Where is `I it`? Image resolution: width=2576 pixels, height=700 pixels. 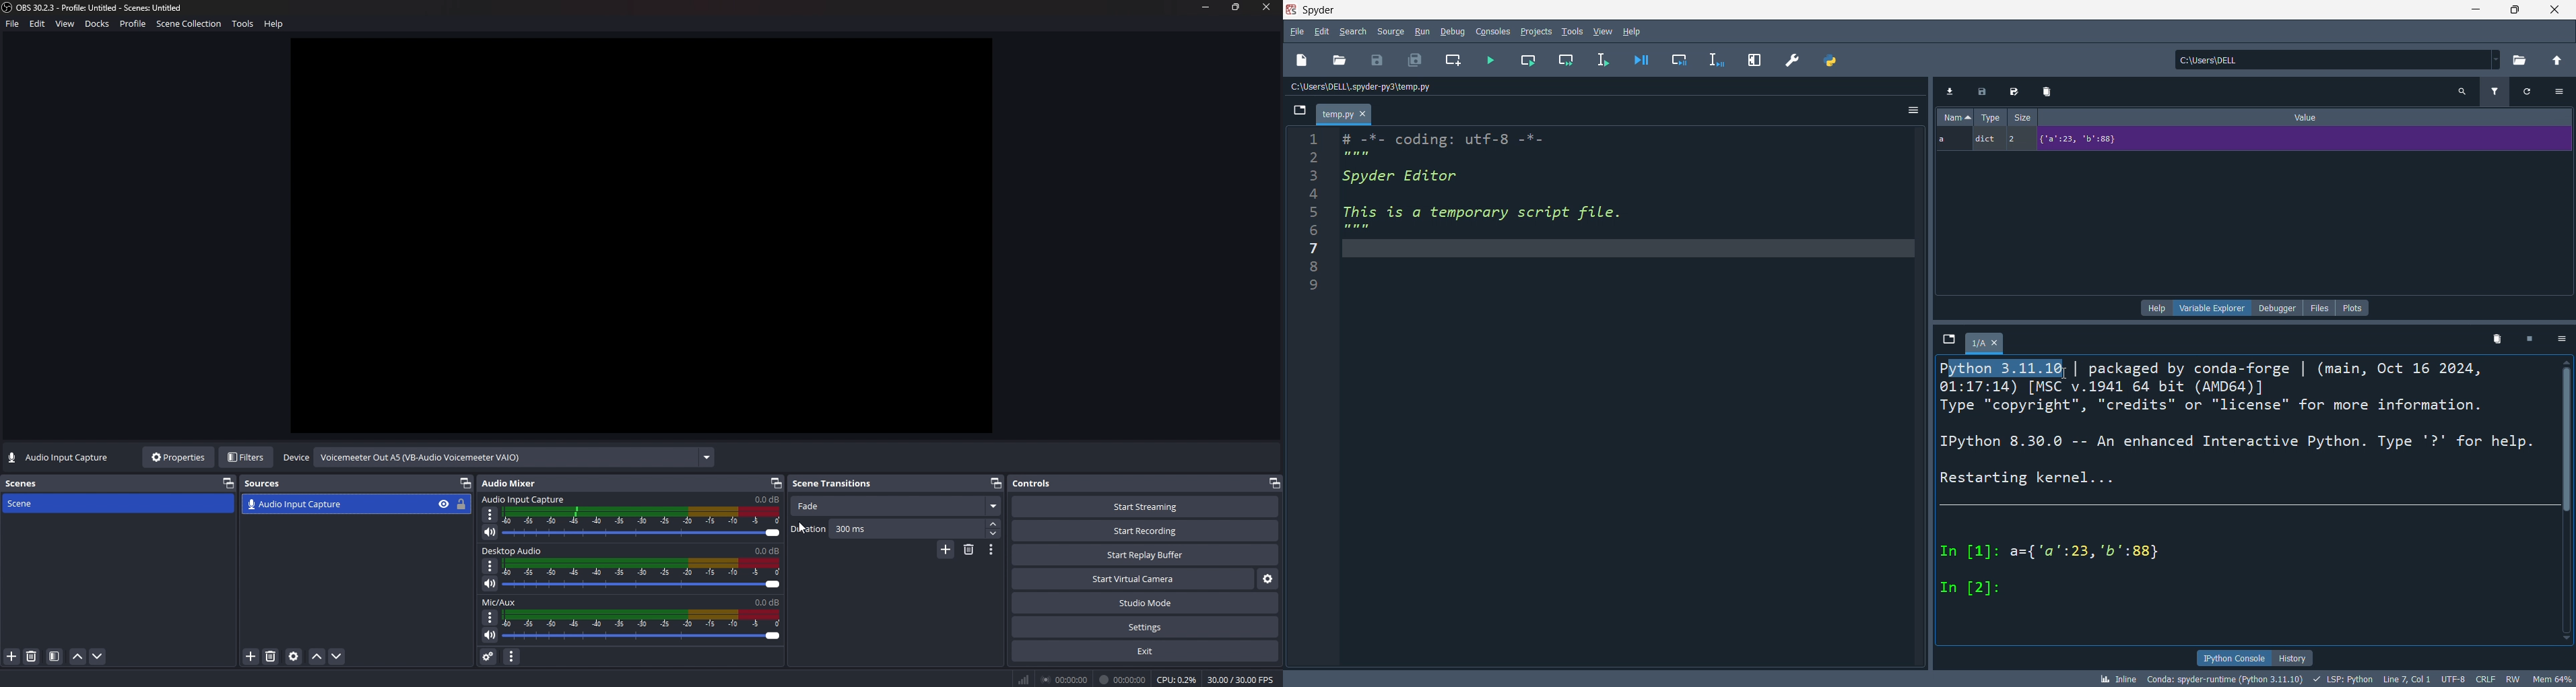
I it is located at coordinates (1124, 679).